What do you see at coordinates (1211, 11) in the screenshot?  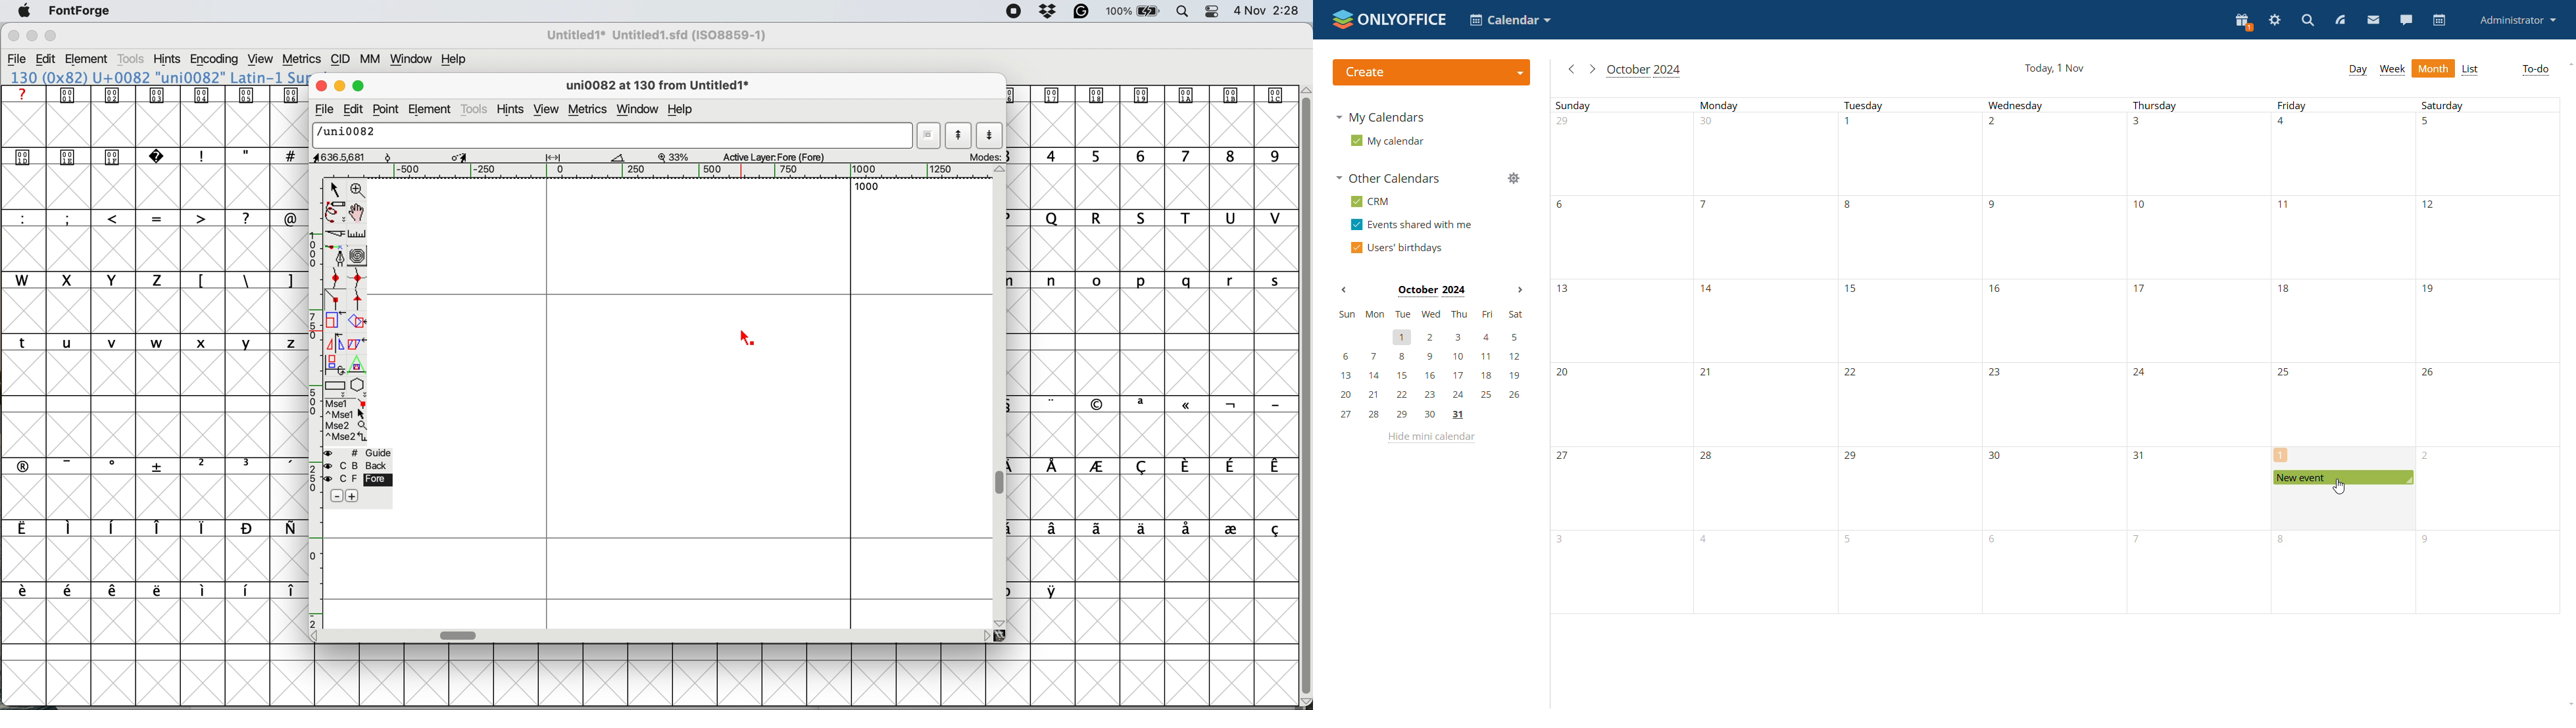 I see `control center` at bounding box center [1211, 11].